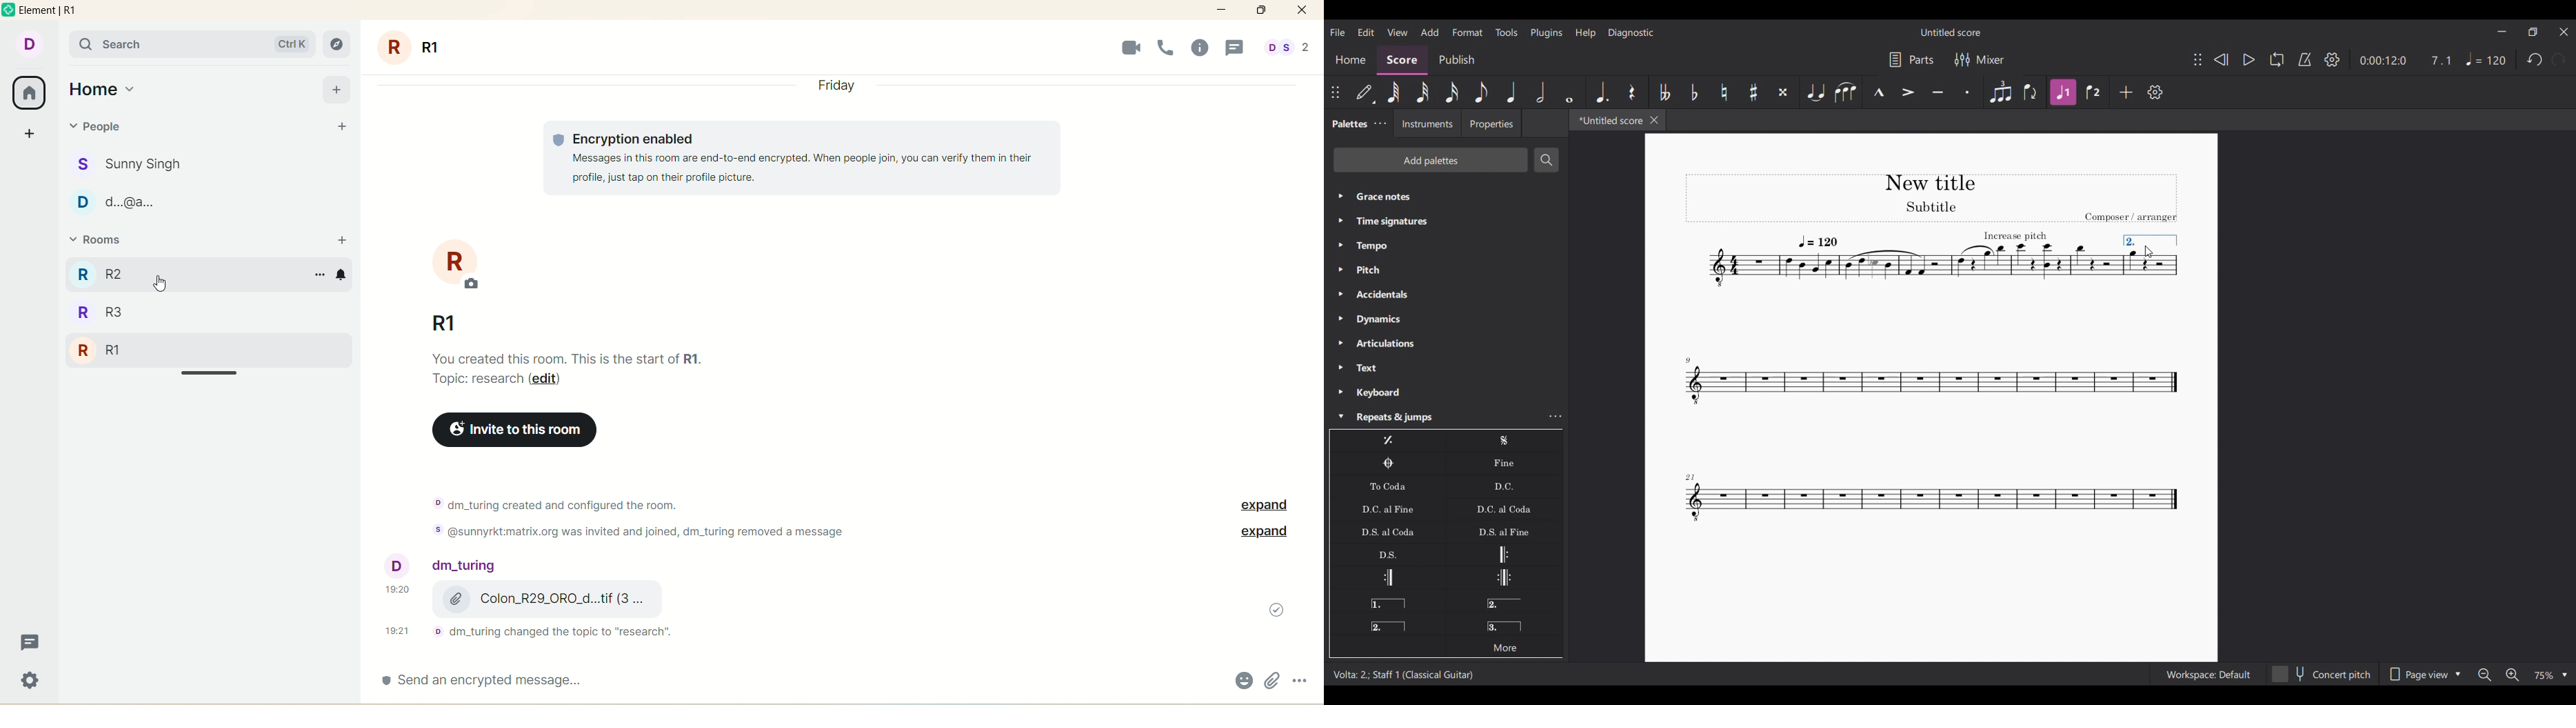  Describe the element at coordinates (1235, 49) in the screenshot. I see `threads` at that location.